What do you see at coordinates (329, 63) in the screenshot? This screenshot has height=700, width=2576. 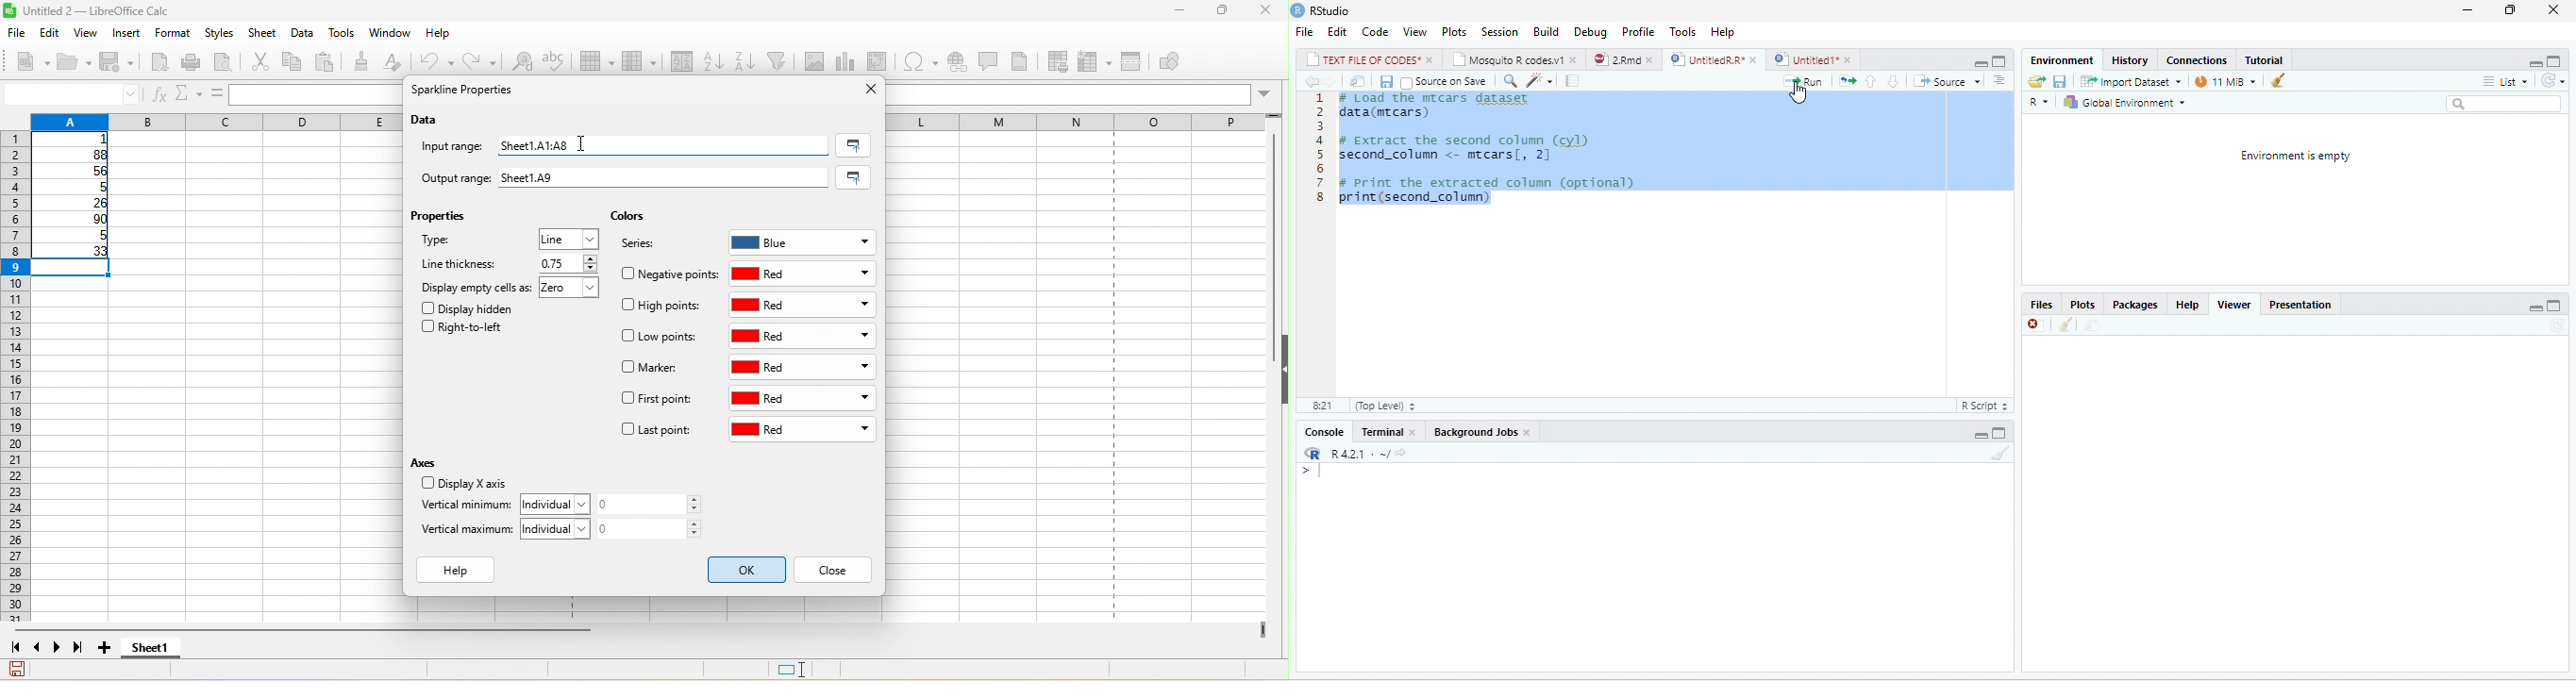 I see `paste` at bounding box center [329, 63].